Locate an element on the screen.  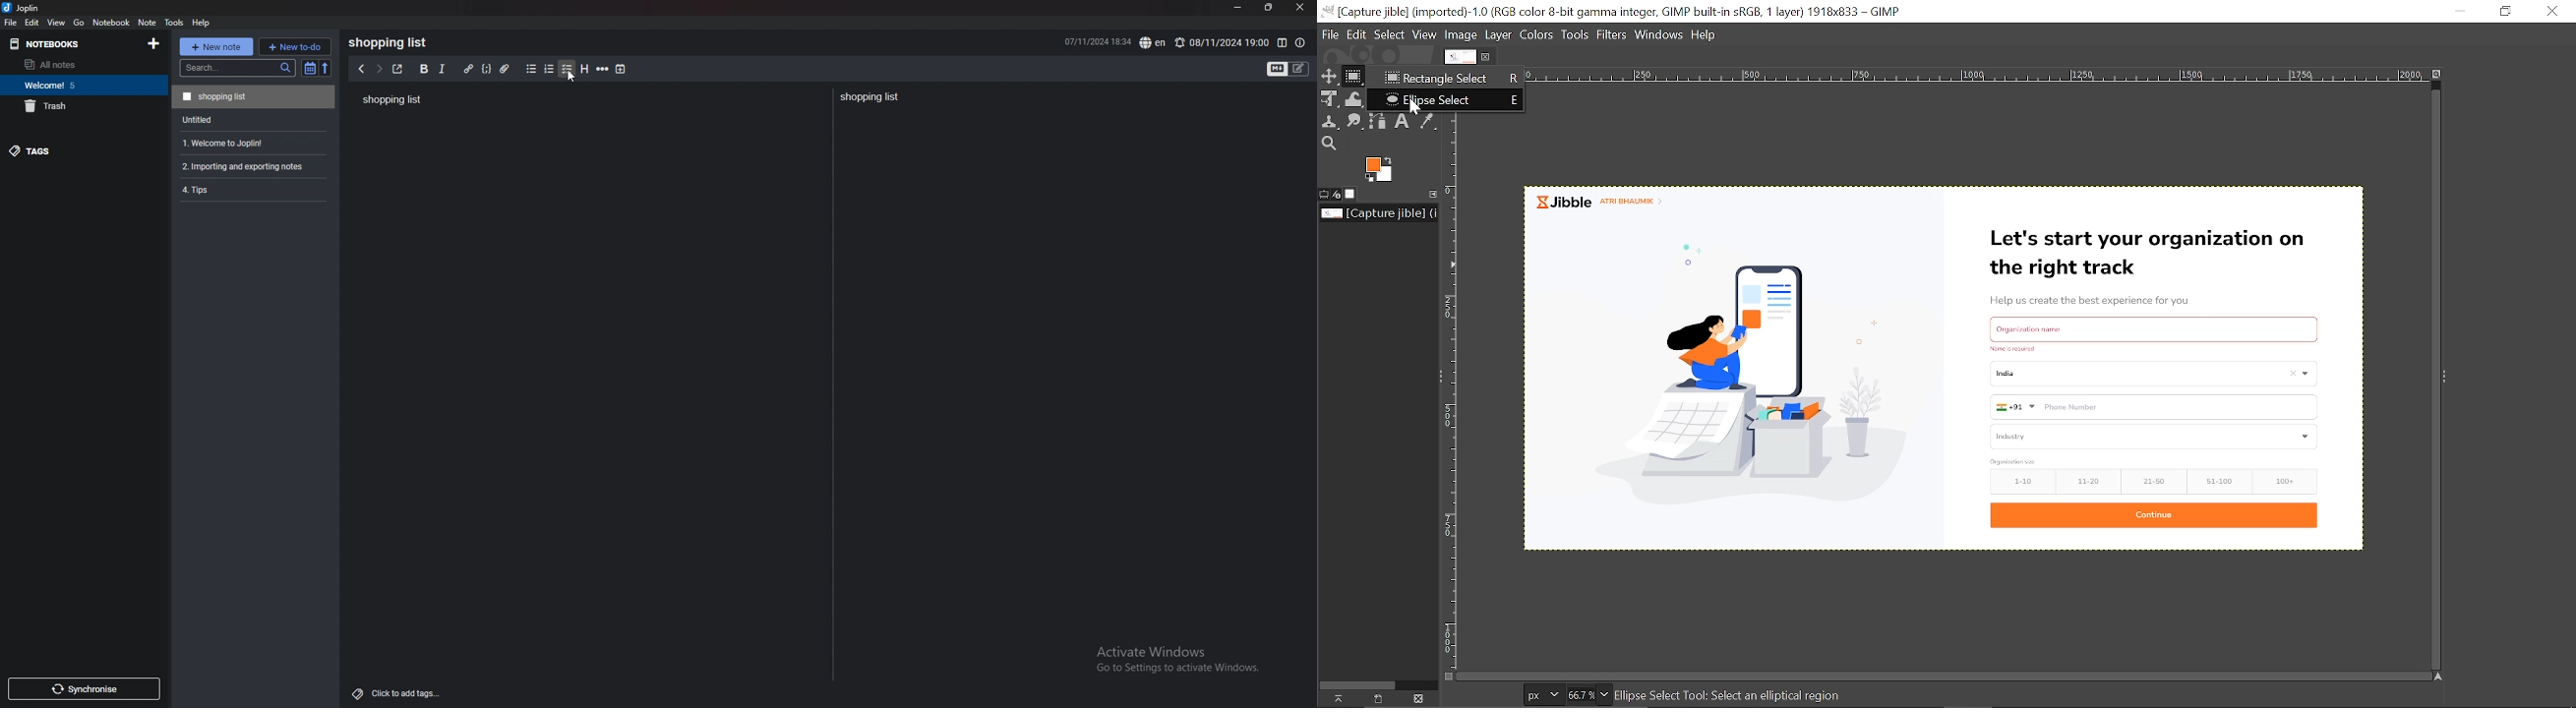
Welcome 5 is located at coordinates (80, 84).